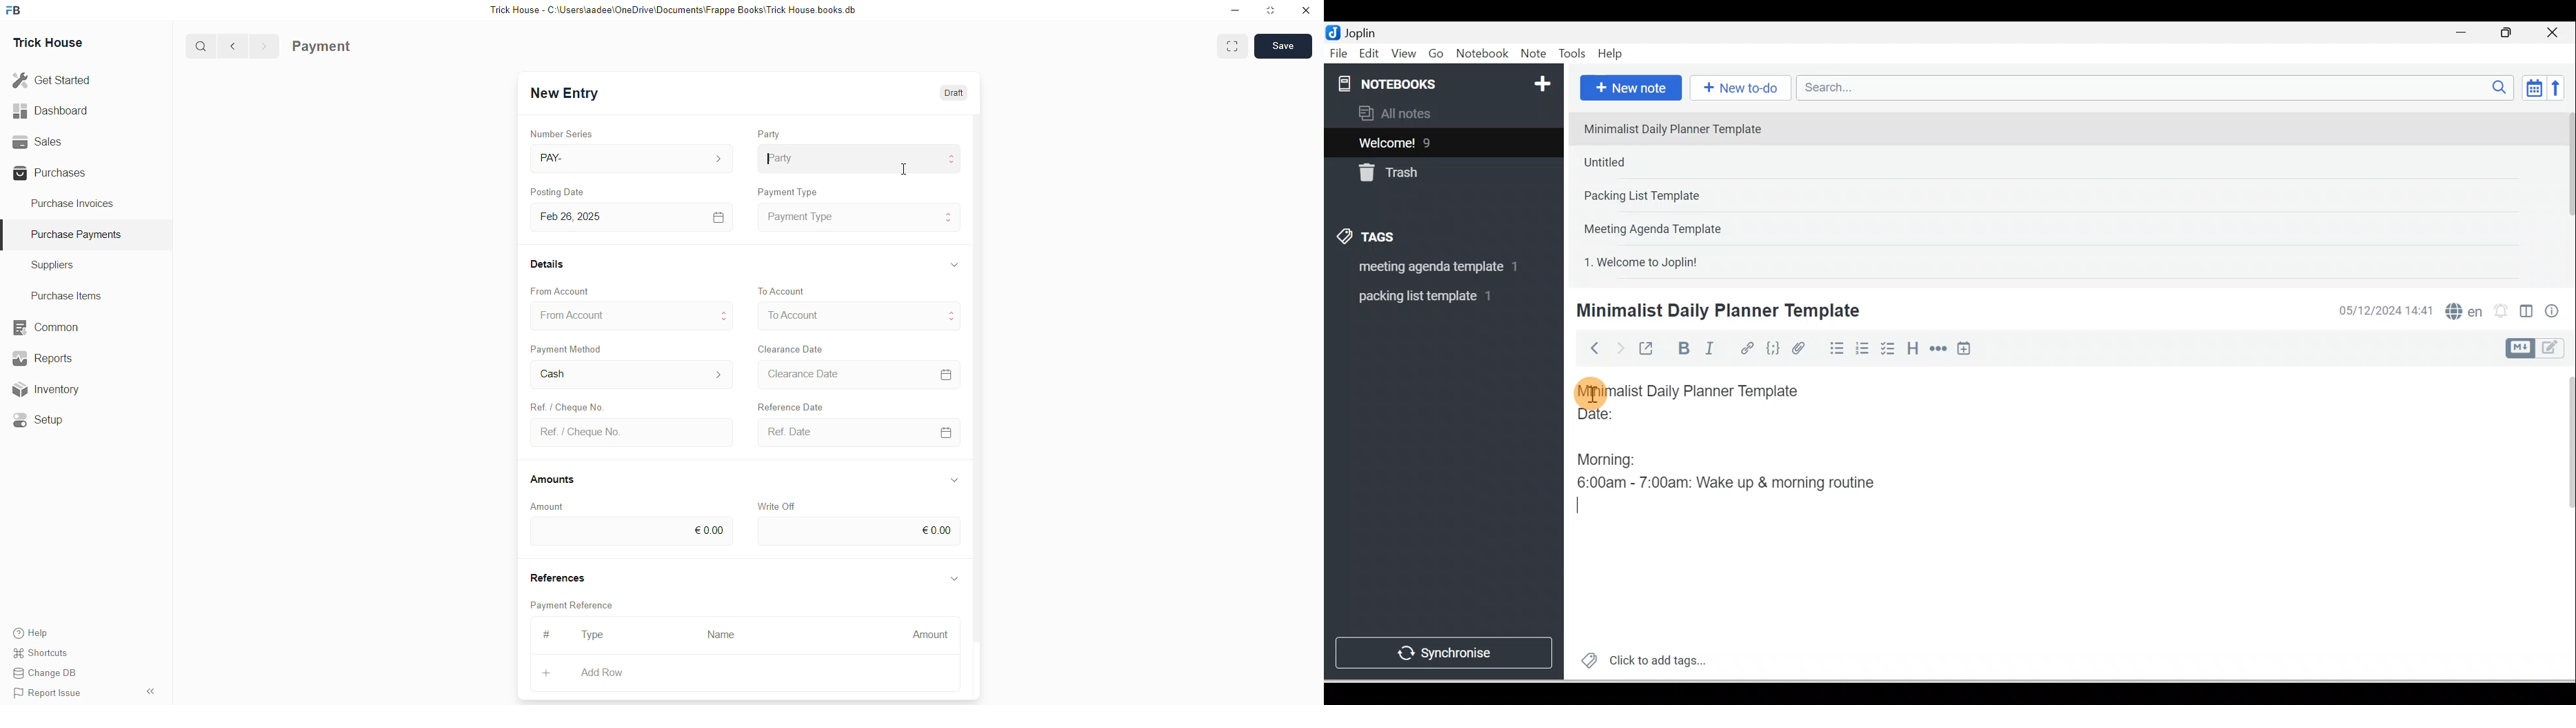 The height and width of the screenshot is (728, 2576). Describe the element at coordinates (1443, 650) in the screenshot. I see `Synchronise` at that location.